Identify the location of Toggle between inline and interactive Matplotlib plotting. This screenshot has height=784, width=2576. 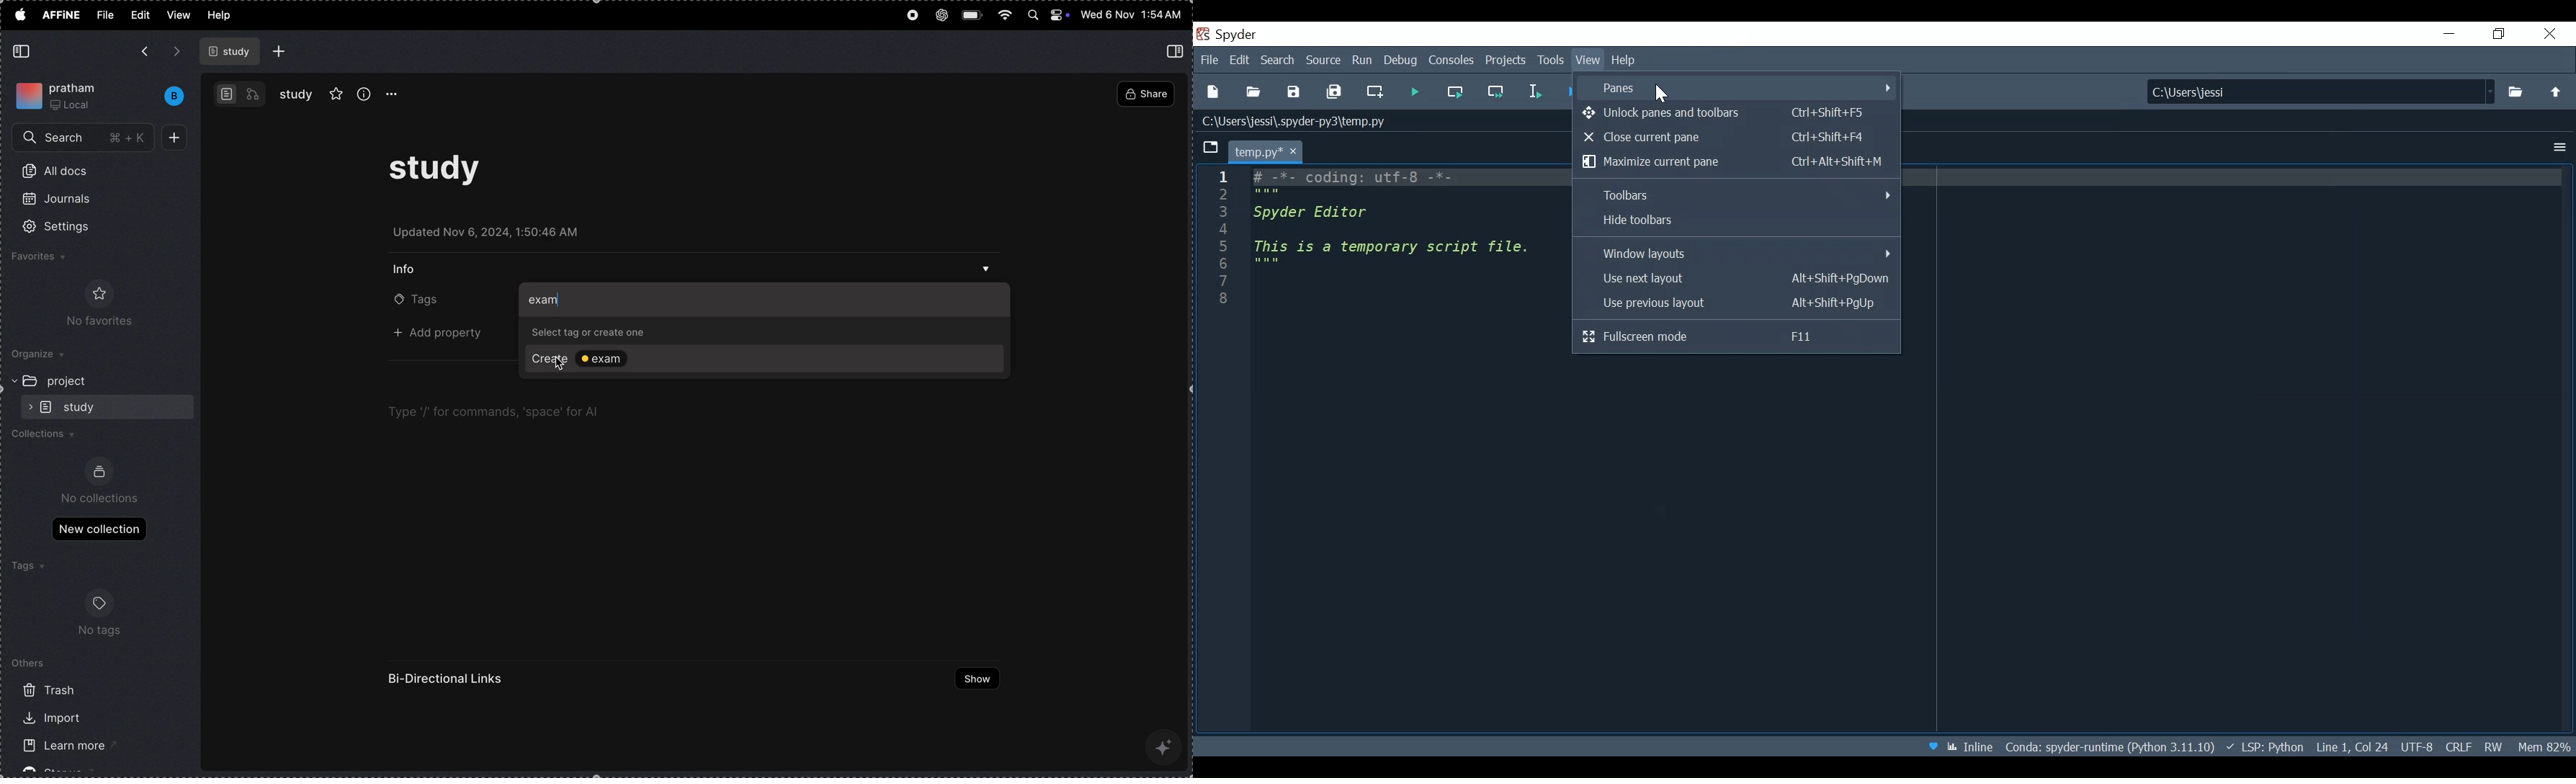
(1969, 746).